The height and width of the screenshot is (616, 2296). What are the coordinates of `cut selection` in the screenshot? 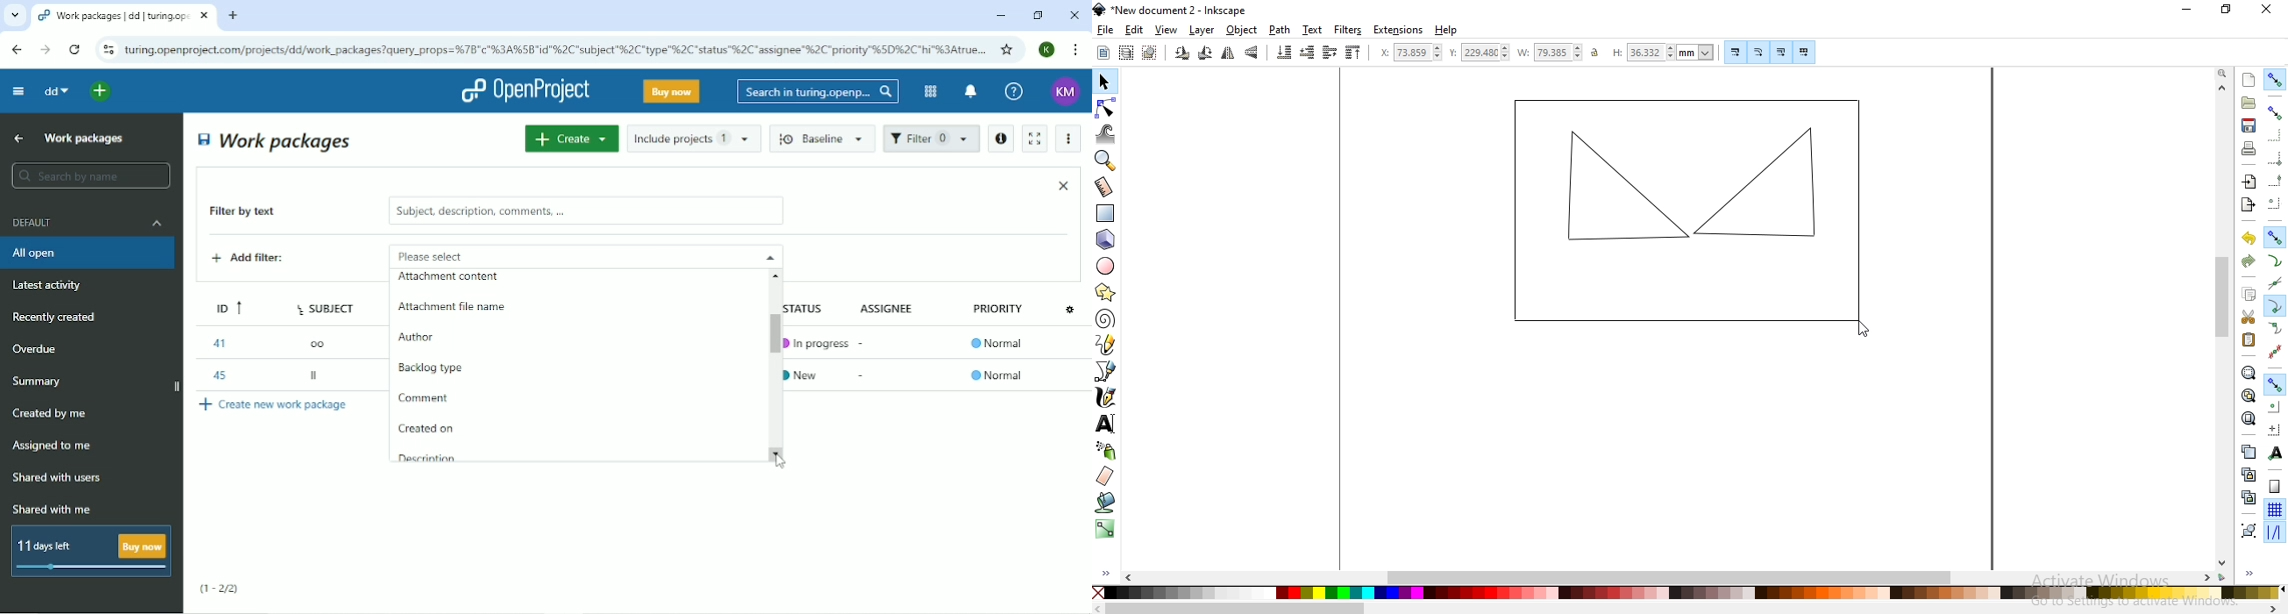 It's located at (2245, 317).